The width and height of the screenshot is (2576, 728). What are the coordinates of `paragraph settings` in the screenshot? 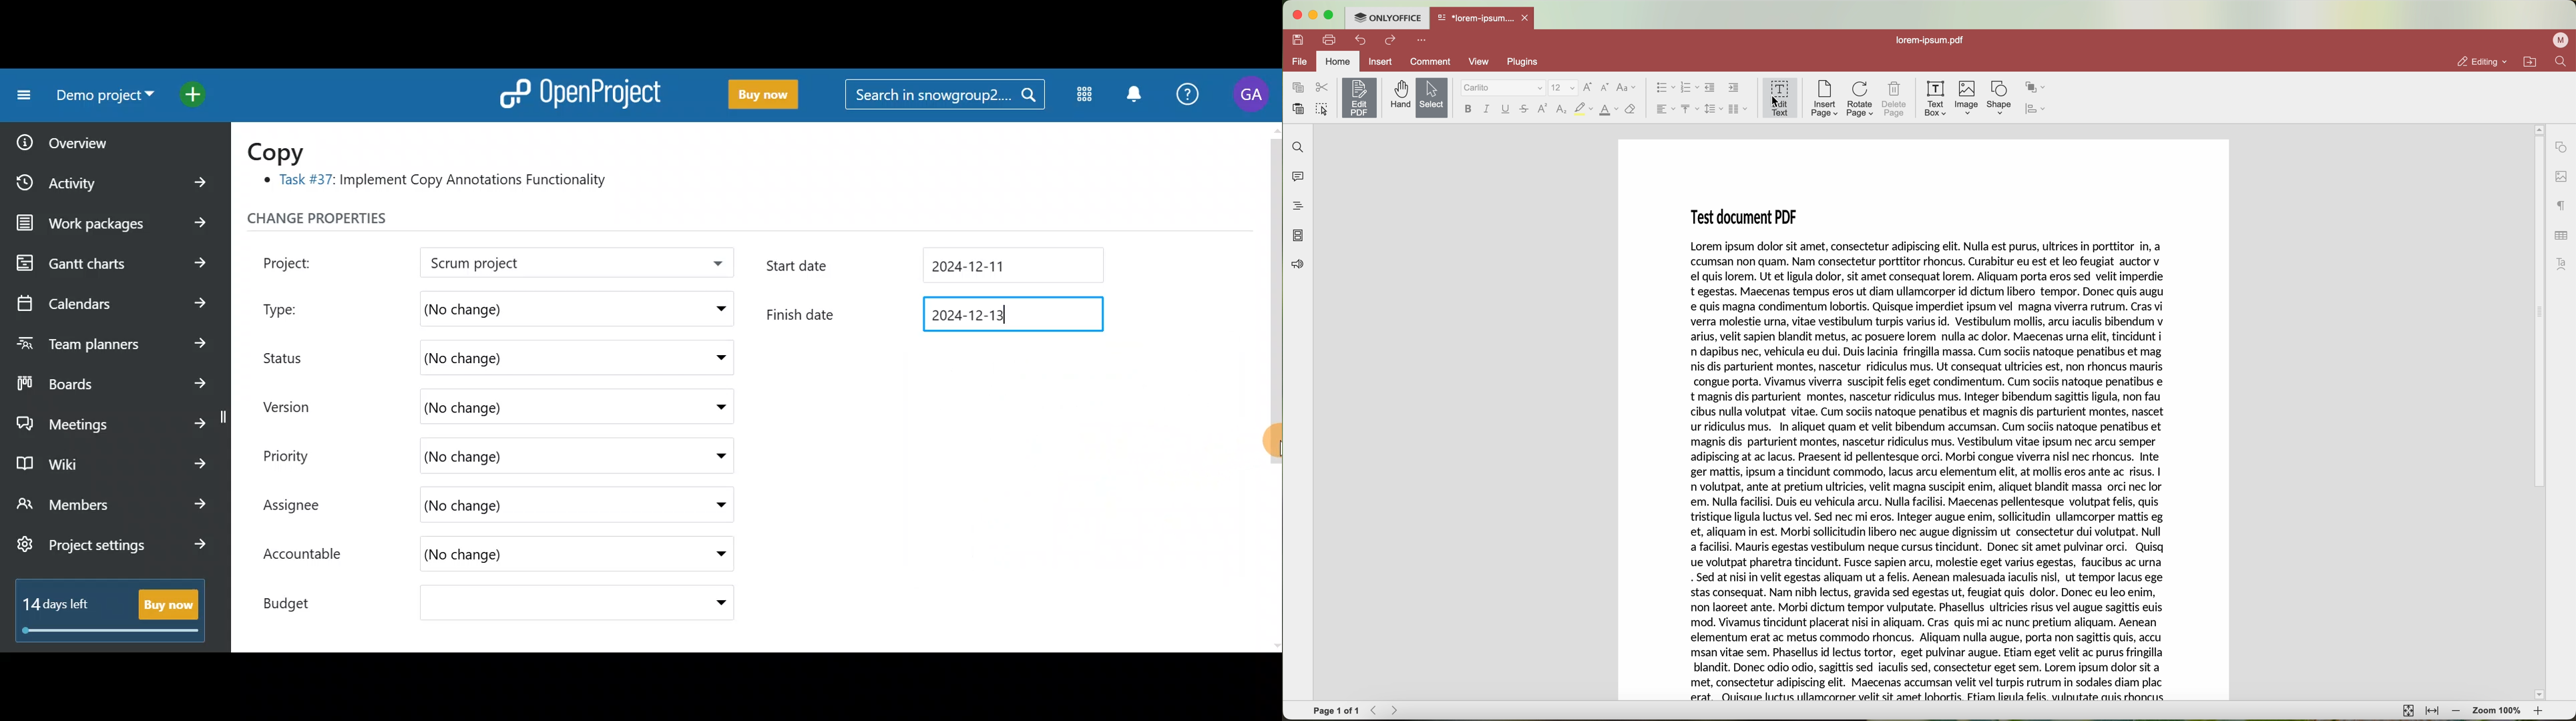 It's located at (2562, 205).